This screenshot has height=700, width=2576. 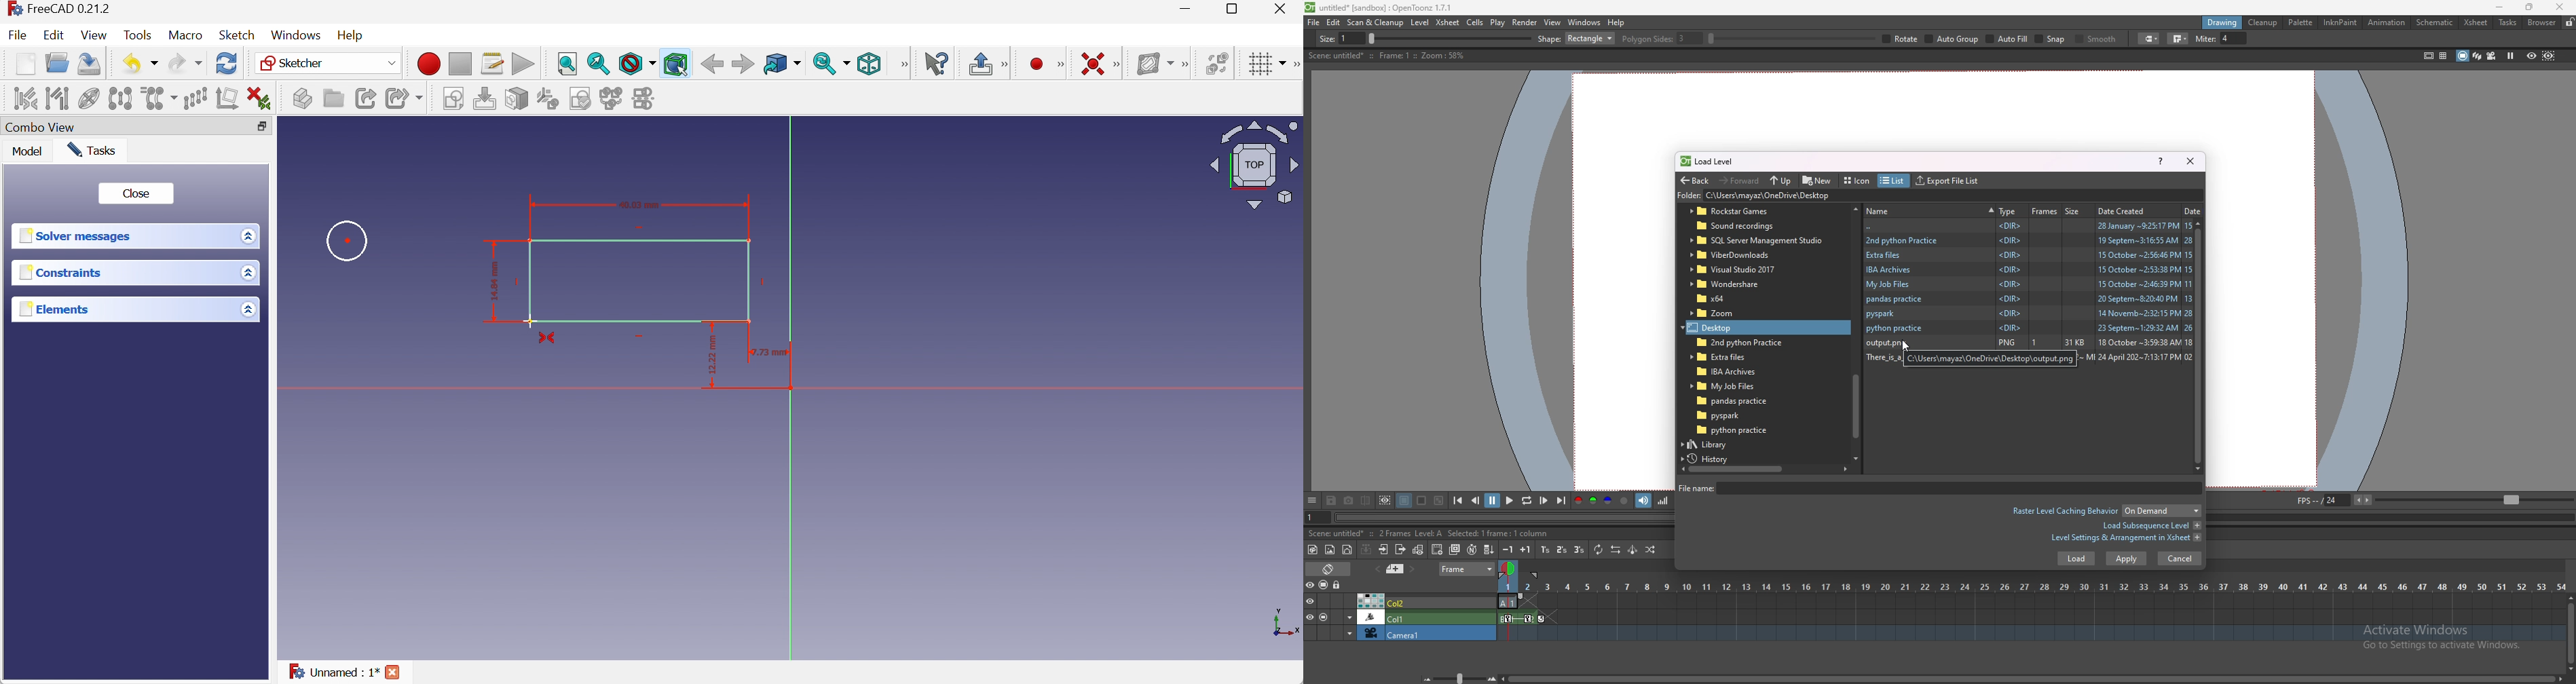 What do you see at coordinates (2500, 7) in the screenshot?
I see `minimize` at bounding box center [2500, 7].